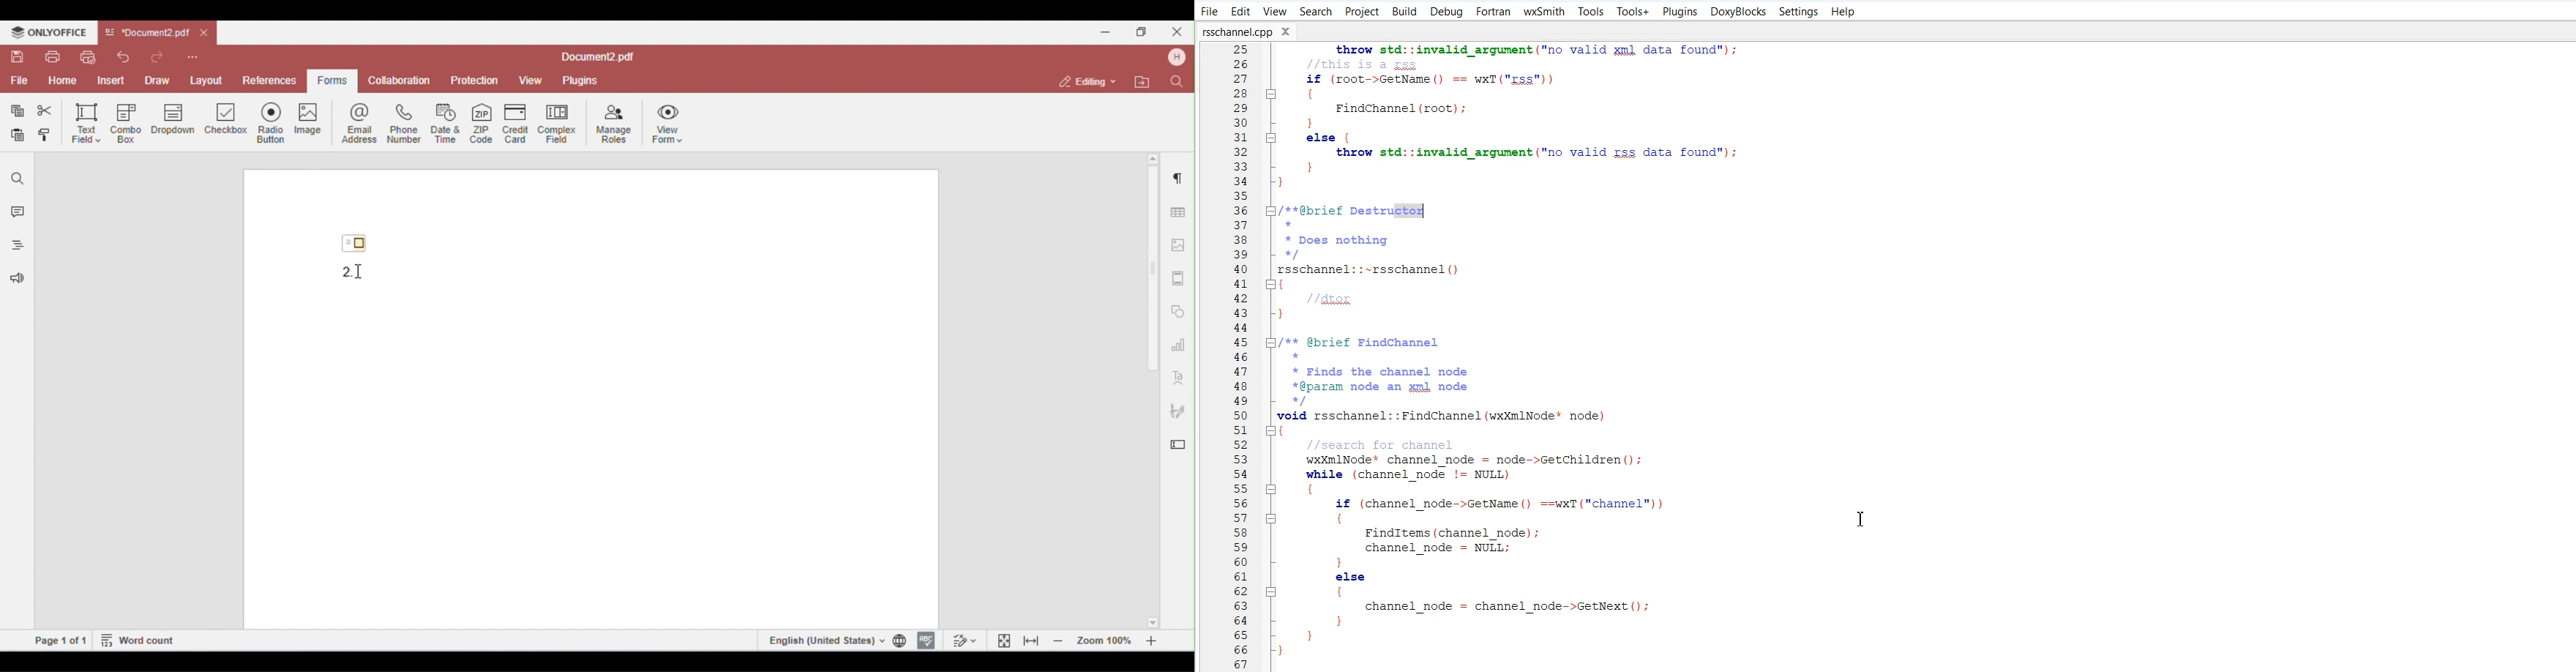  What do you see at coordinates (1844, 12) in the screenshot?
I see `Help` at bounding box center [1844, 12].